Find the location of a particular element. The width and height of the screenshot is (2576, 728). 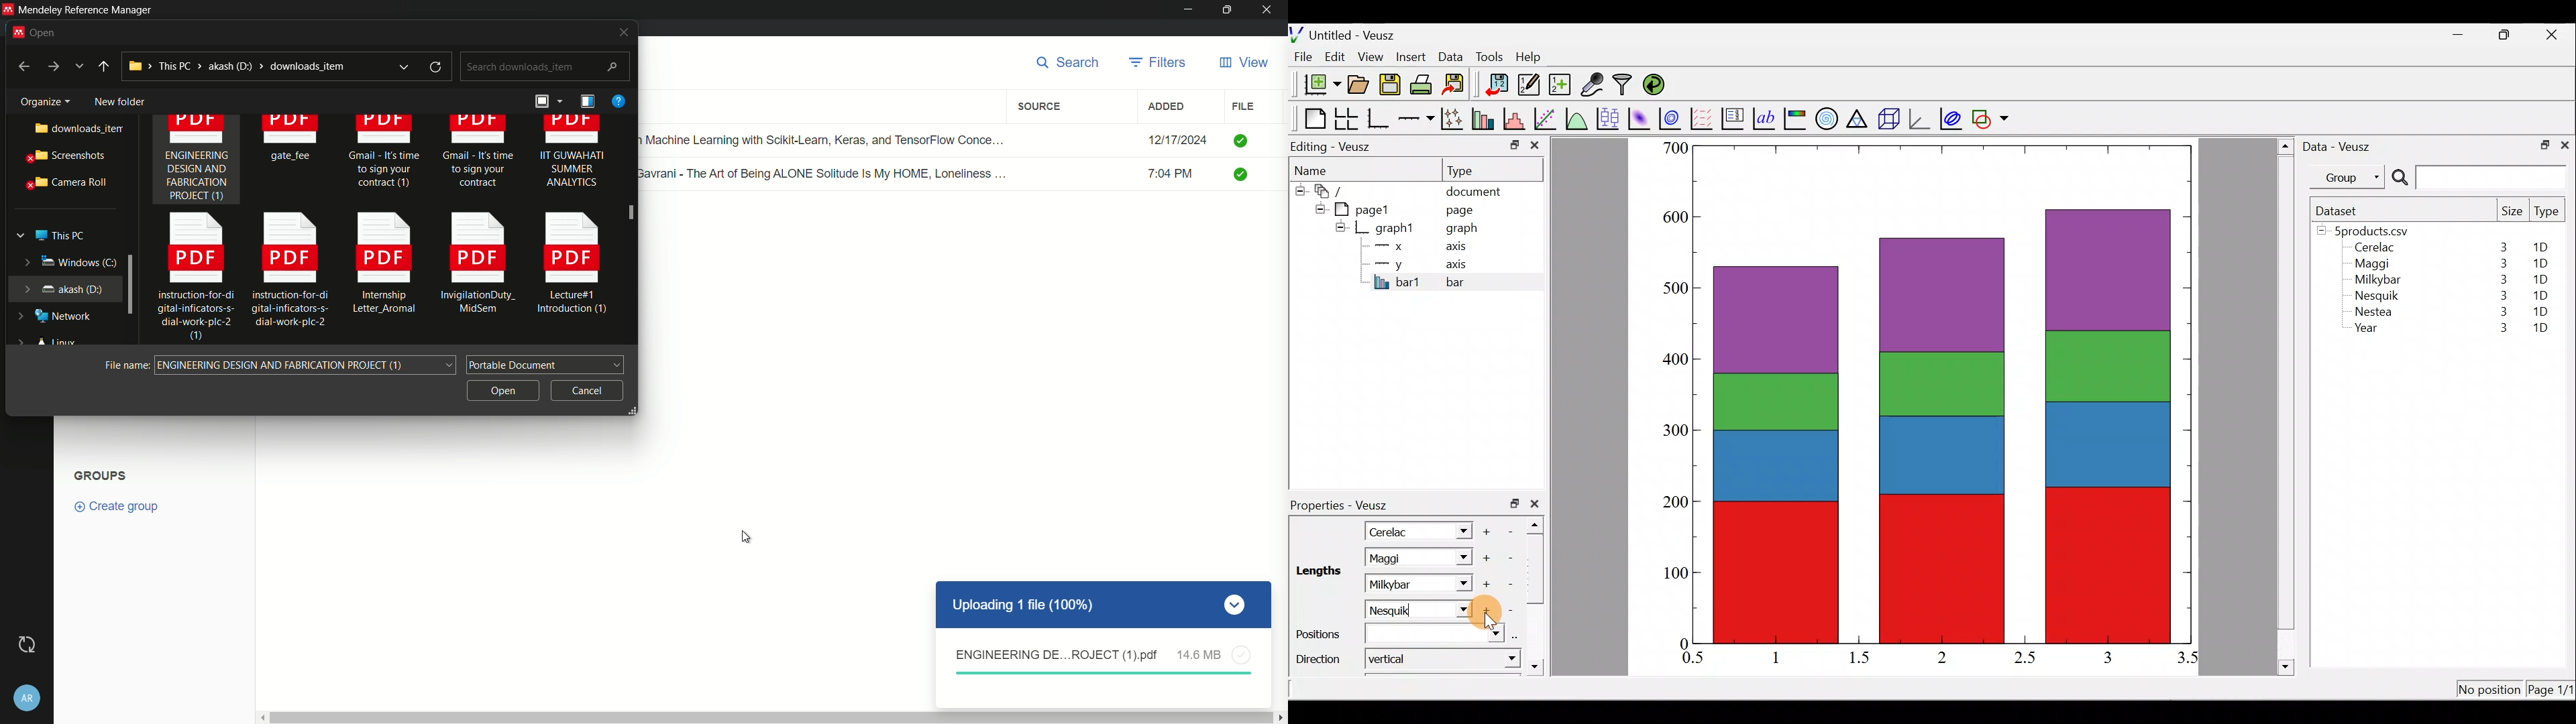

Sync is located at coordinates (27, 644).